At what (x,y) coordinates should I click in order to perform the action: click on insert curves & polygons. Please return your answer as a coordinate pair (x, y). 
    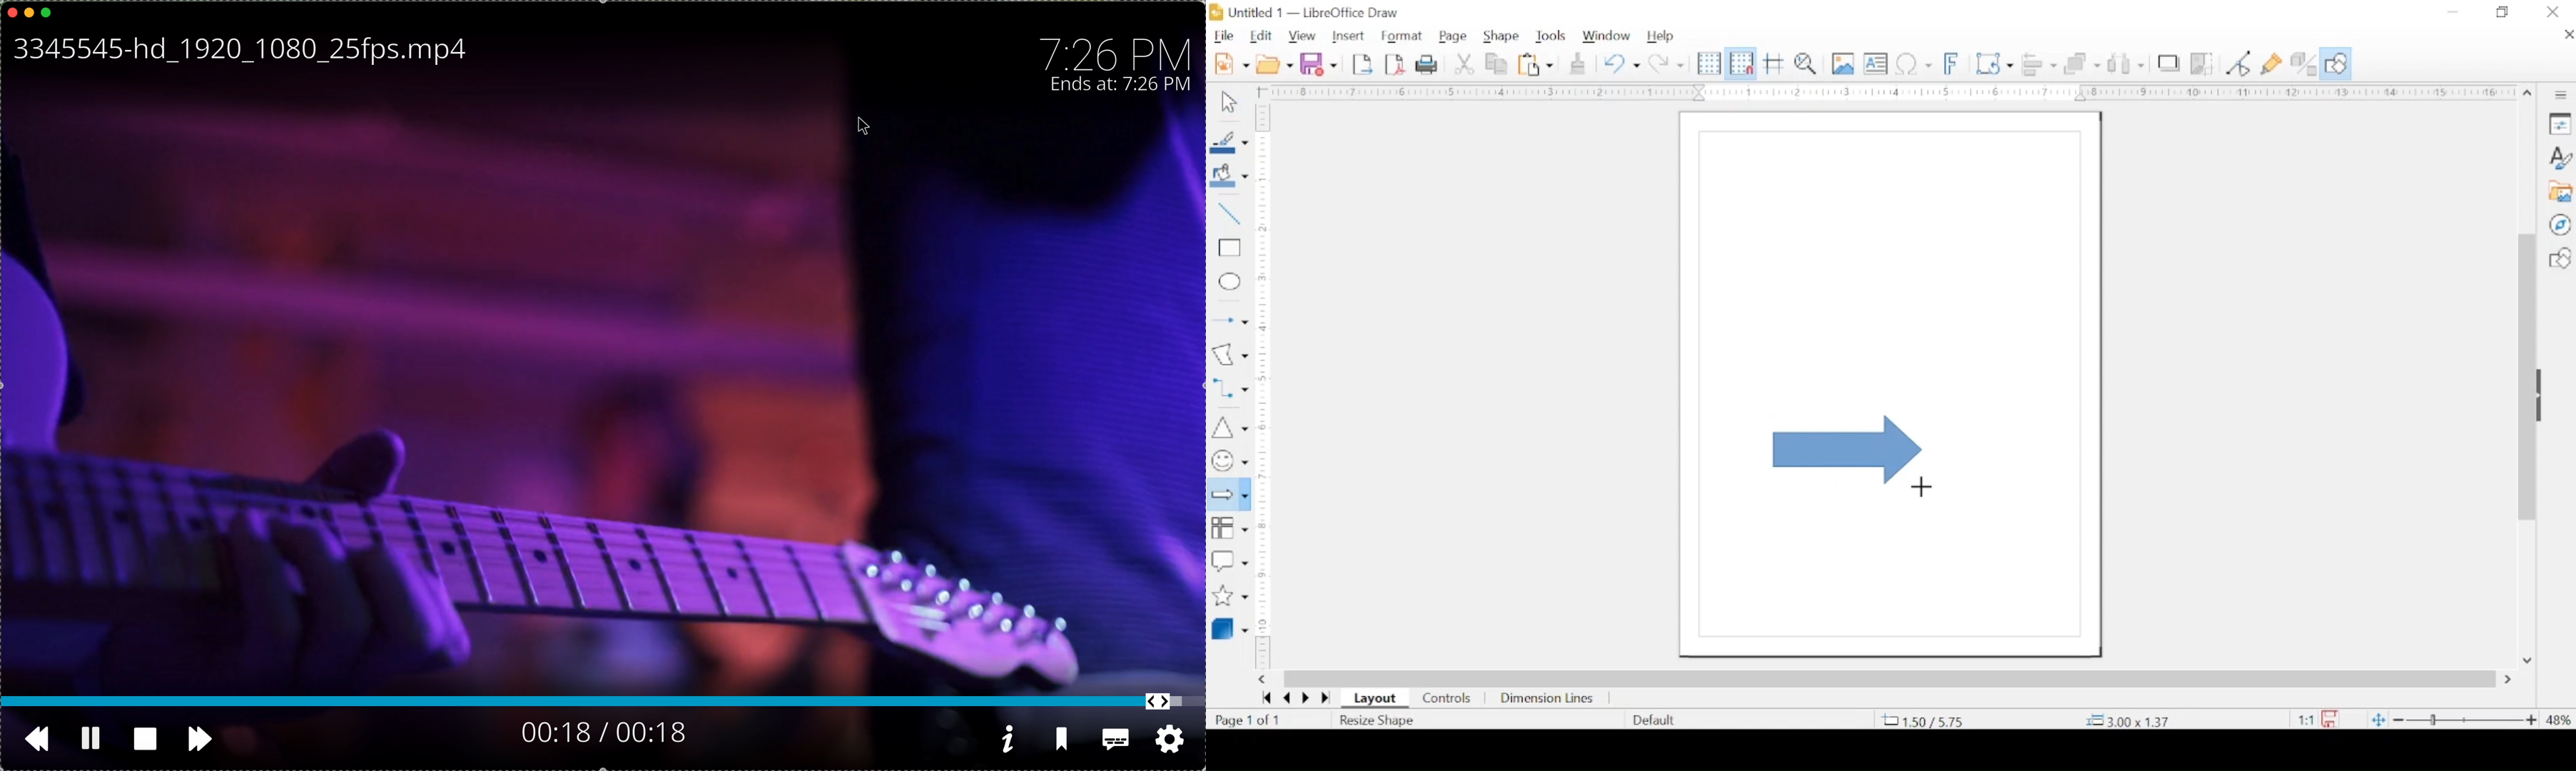
    Looking at the image, I should click on (1229, 354).